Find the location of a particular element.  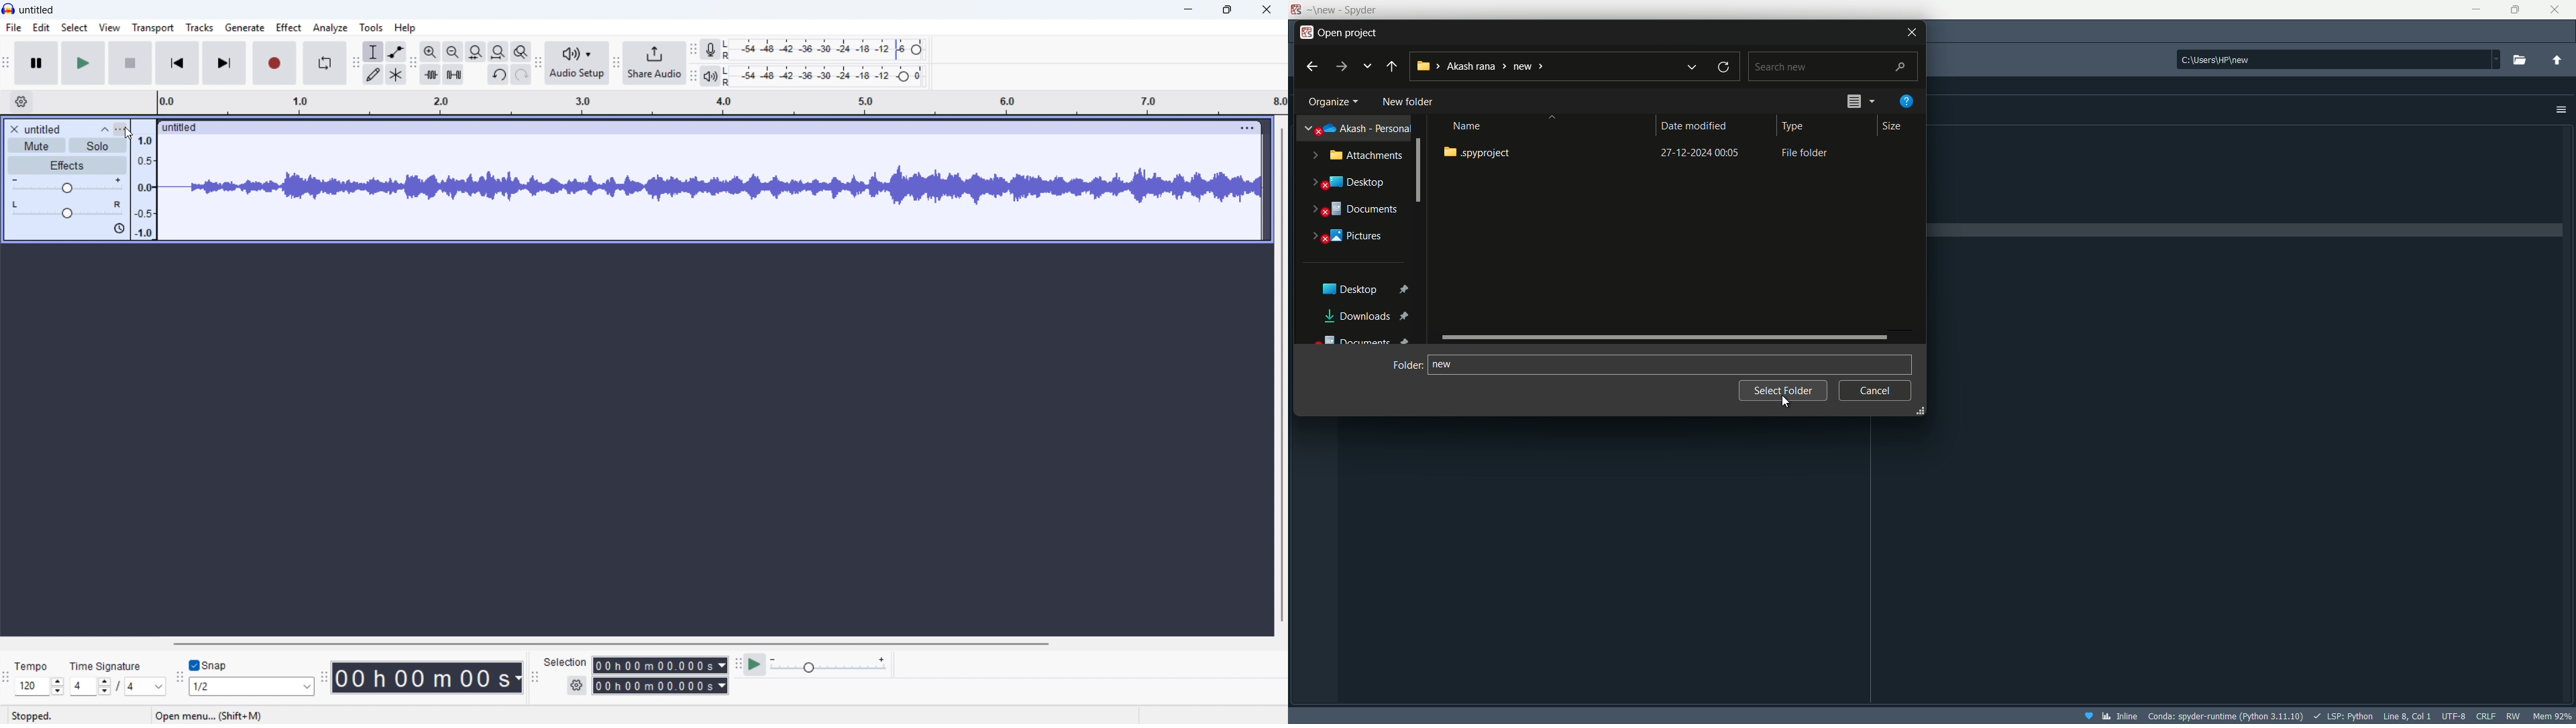

Scrollbar is located at coordinates (1417, 173).